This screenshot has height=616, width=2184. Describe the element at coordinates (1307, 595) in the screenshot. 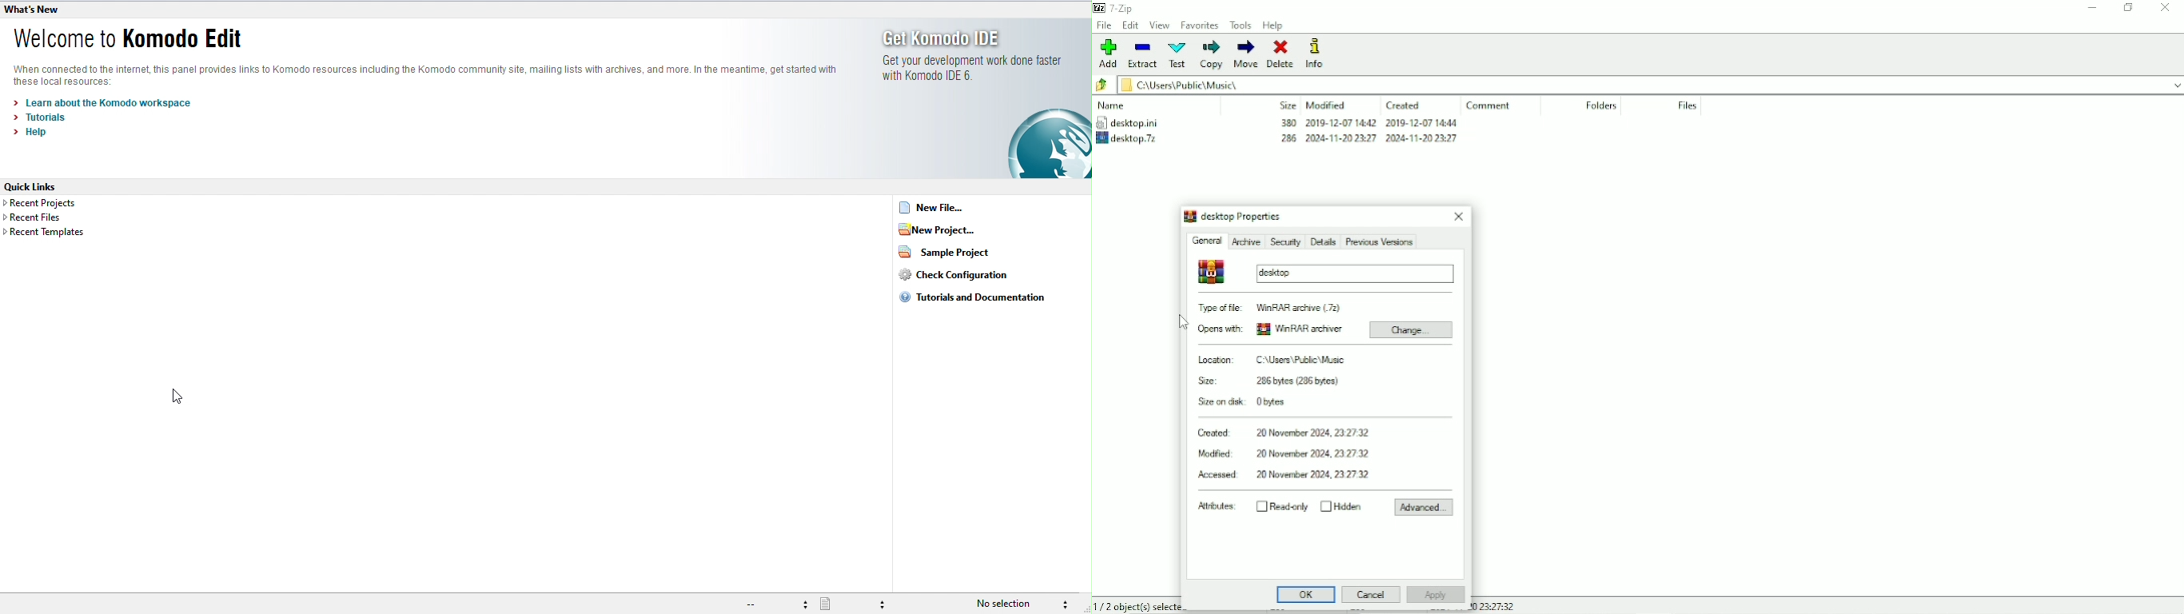

I see `OK` at that location.